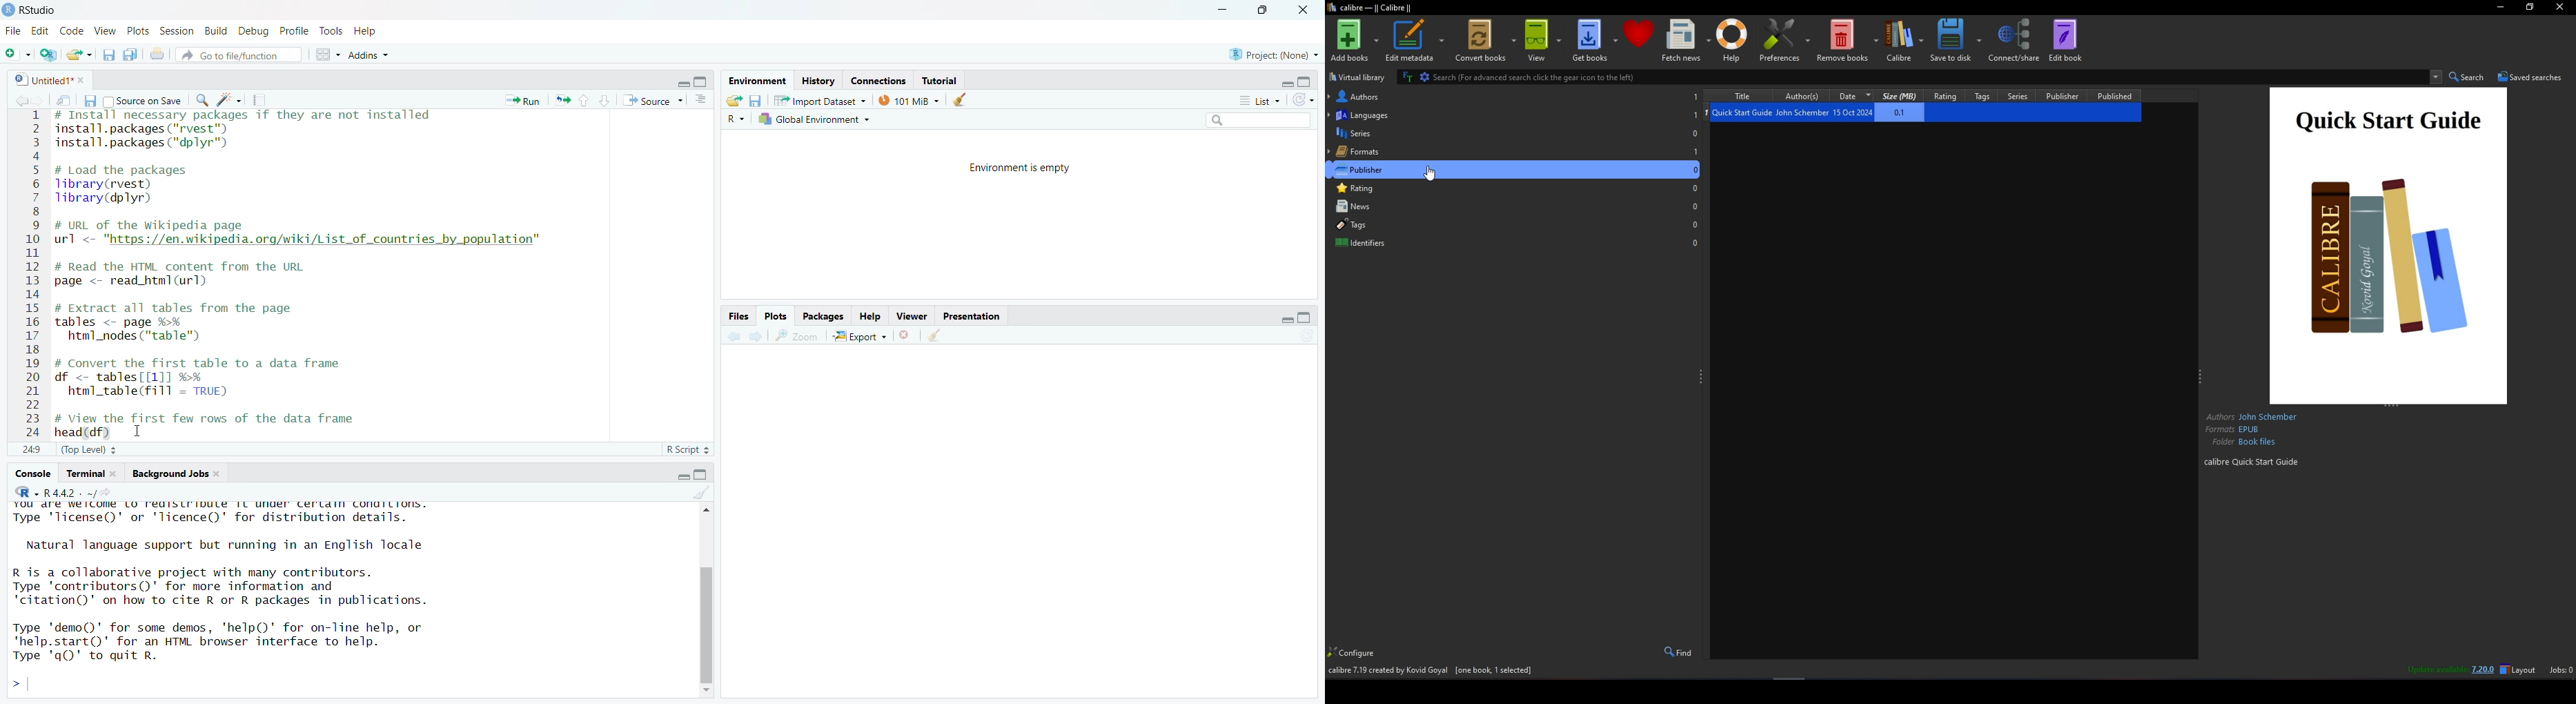  I want to click on down, so click(605, 101).